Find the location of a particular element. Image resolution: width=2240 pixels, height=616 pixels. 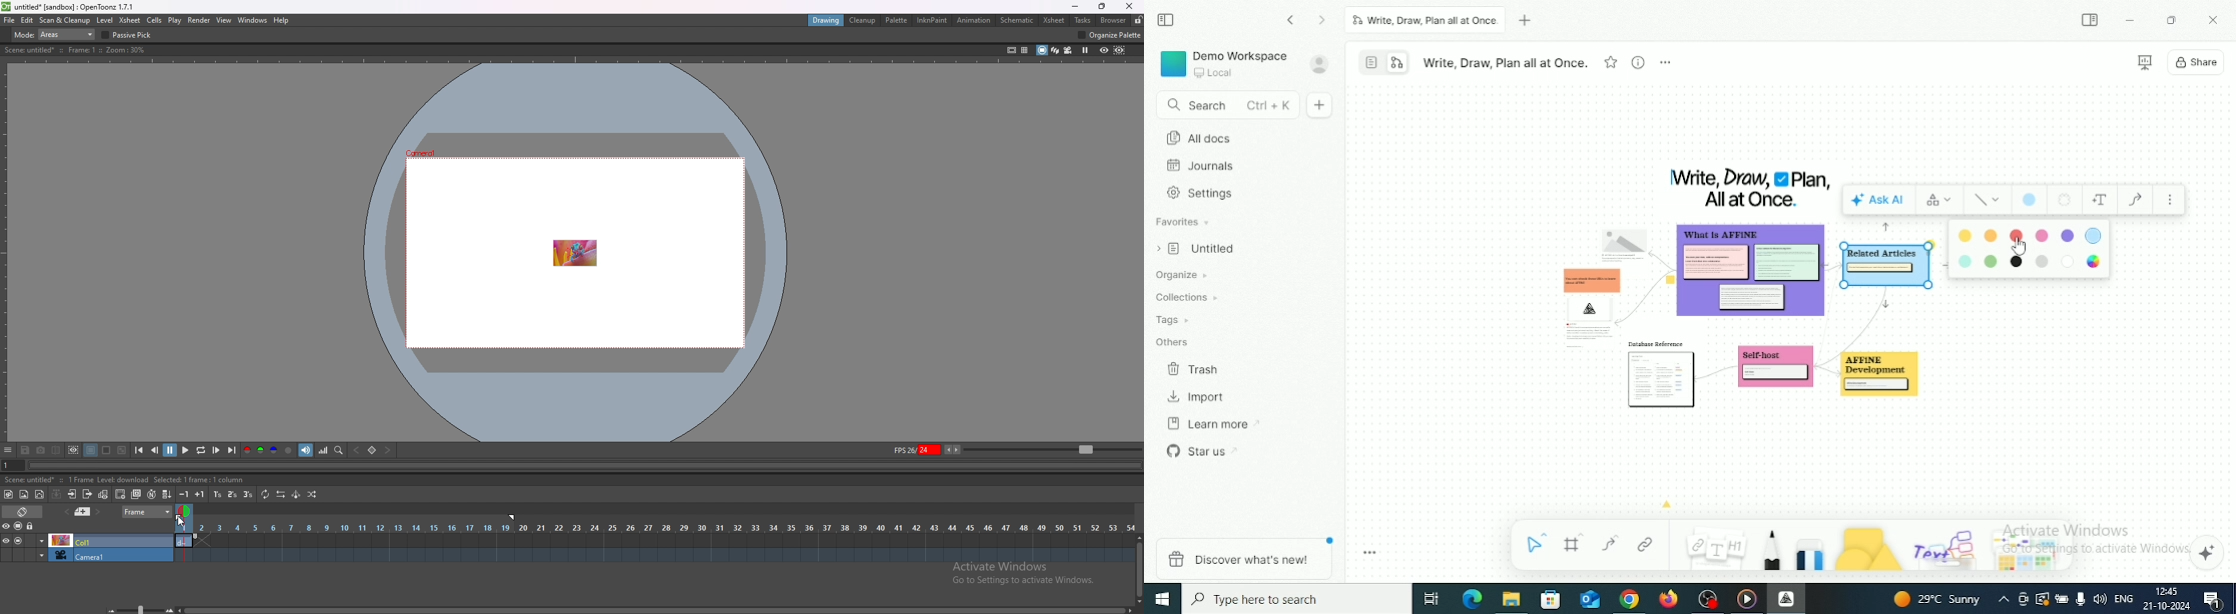

Add text is located at coordinates (2100, 200).